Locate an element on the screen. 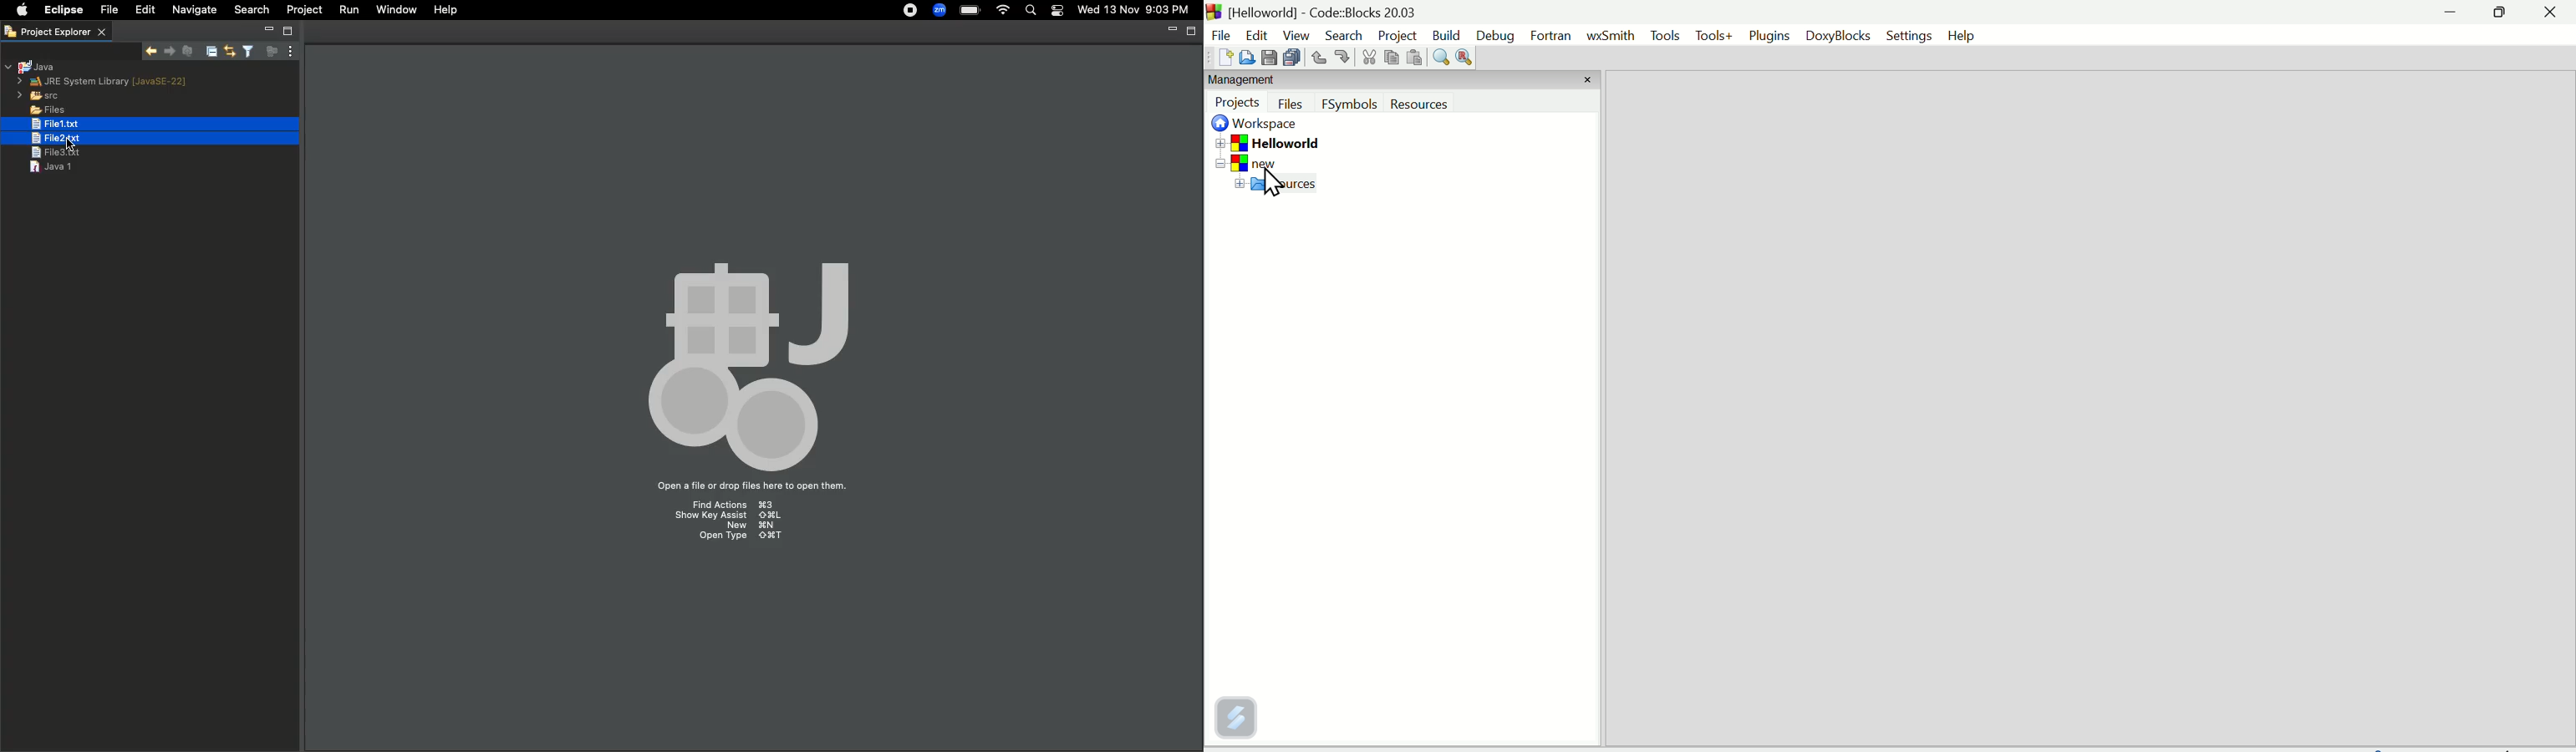 This screenshot has width=2576, height=756. fortran is located at coordinates (1554, 37).